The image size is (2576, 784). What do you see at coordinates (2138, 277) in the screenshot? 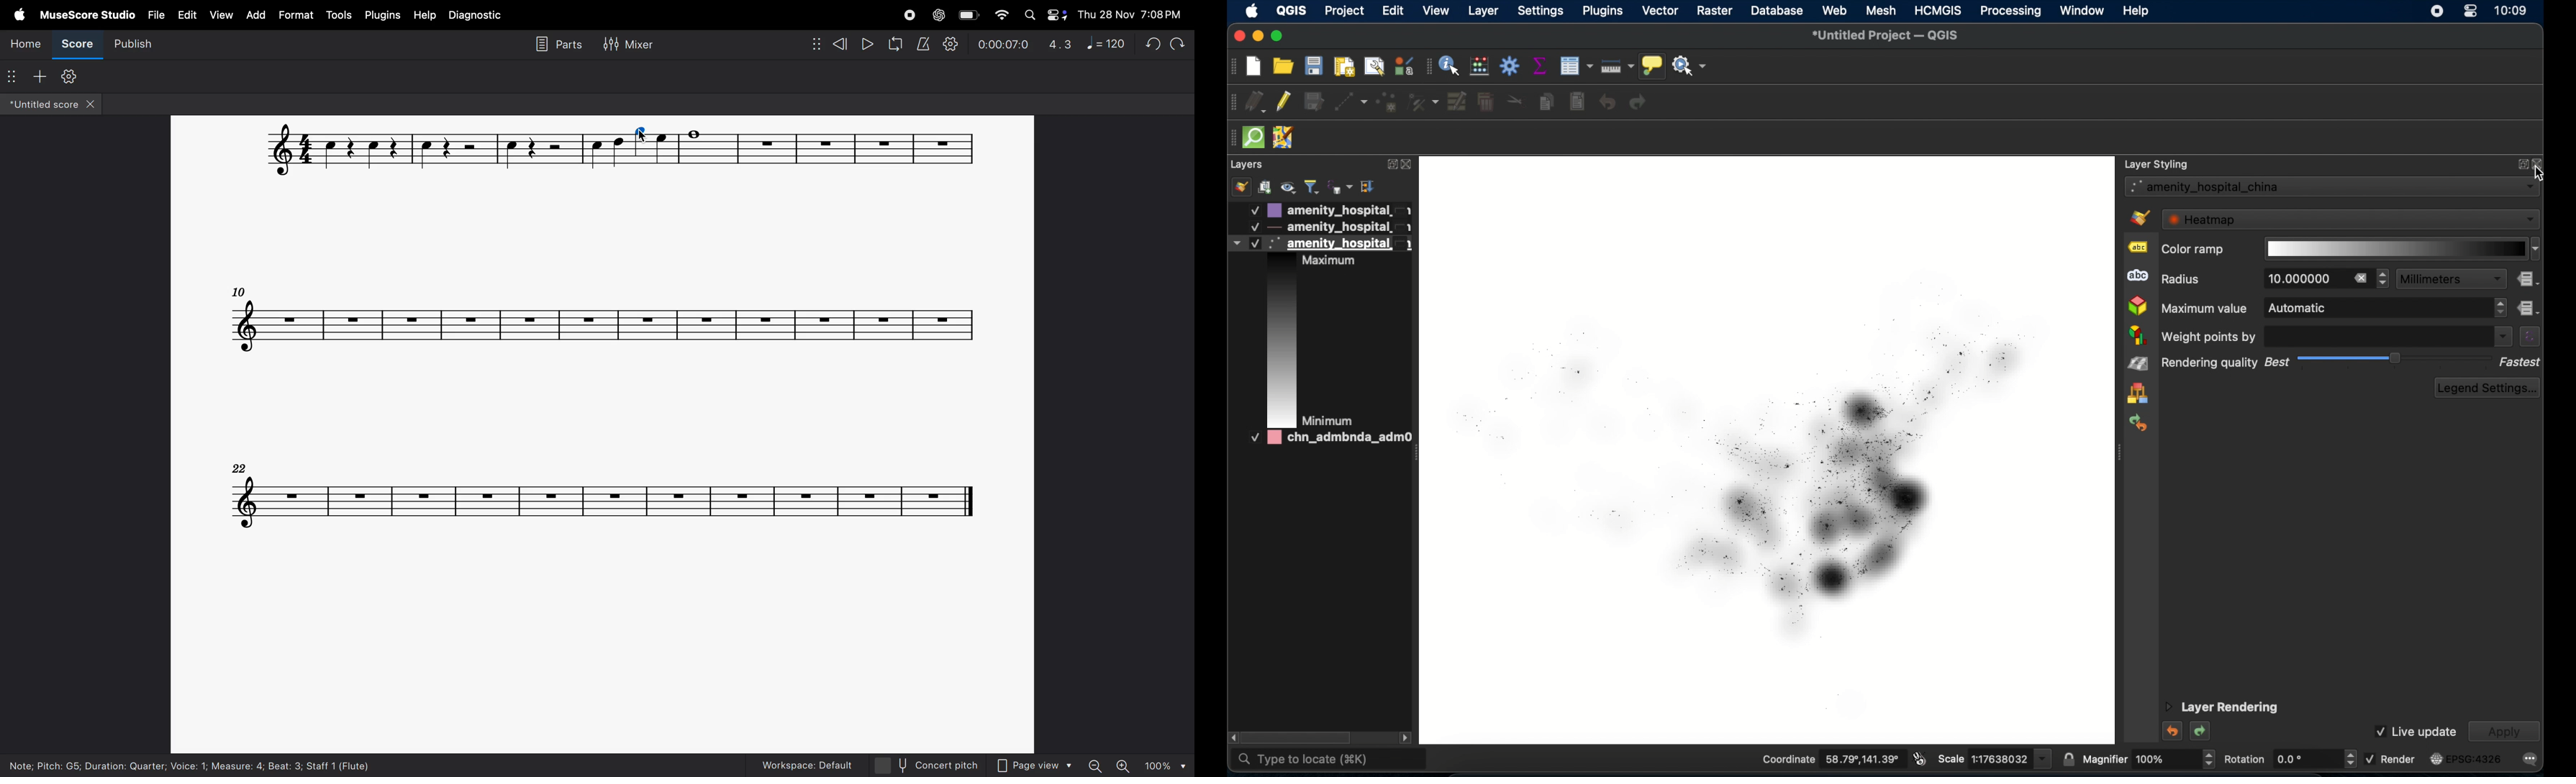
I see `masks` at bounding box center [2138, 277].